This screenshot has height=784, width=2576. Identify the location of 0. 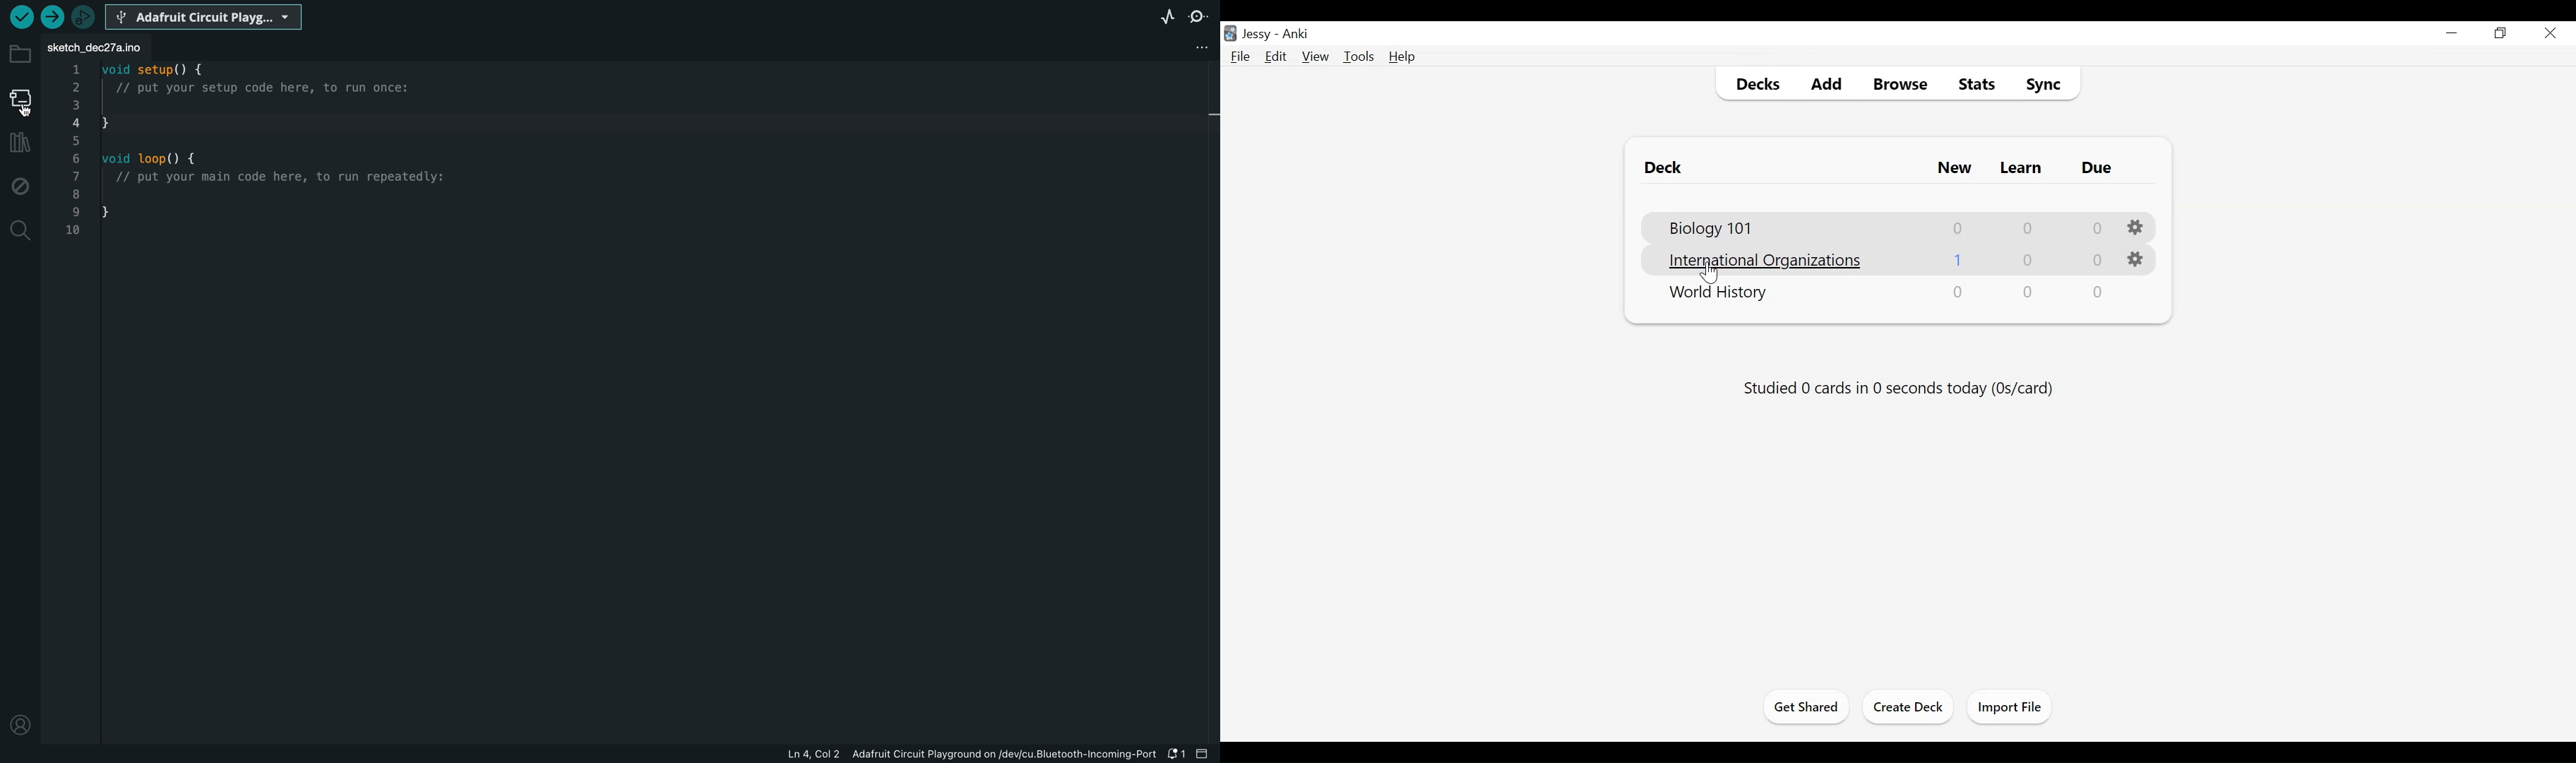
(2096, 261).